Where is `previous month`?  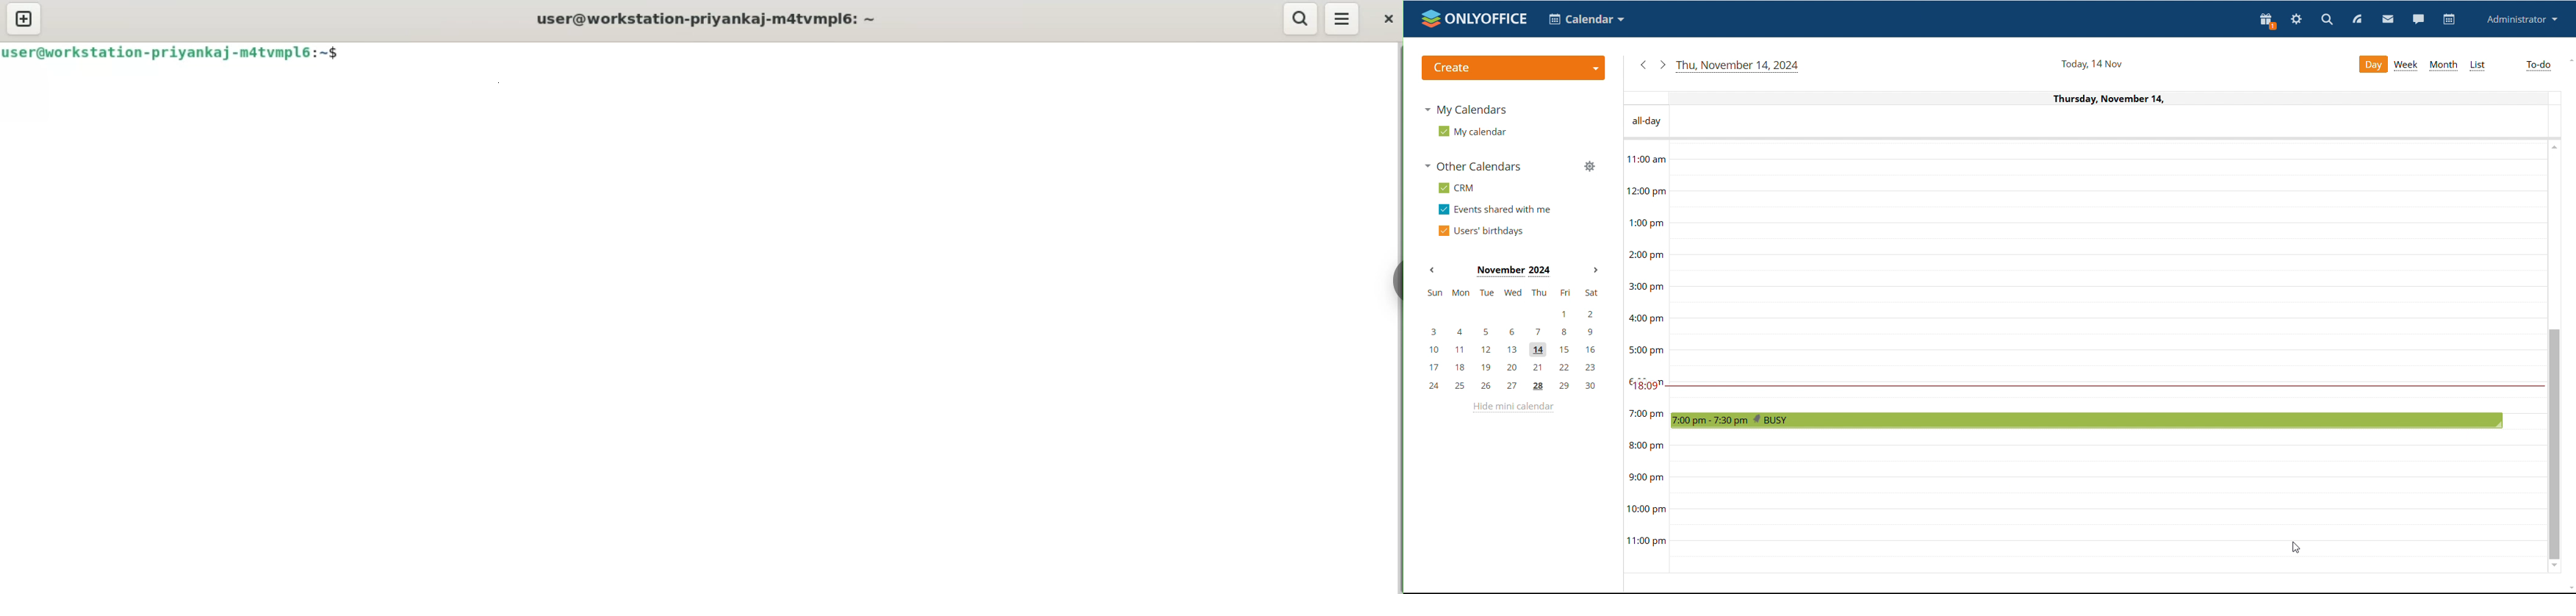
previous month is located at coordinates (1433, 271).